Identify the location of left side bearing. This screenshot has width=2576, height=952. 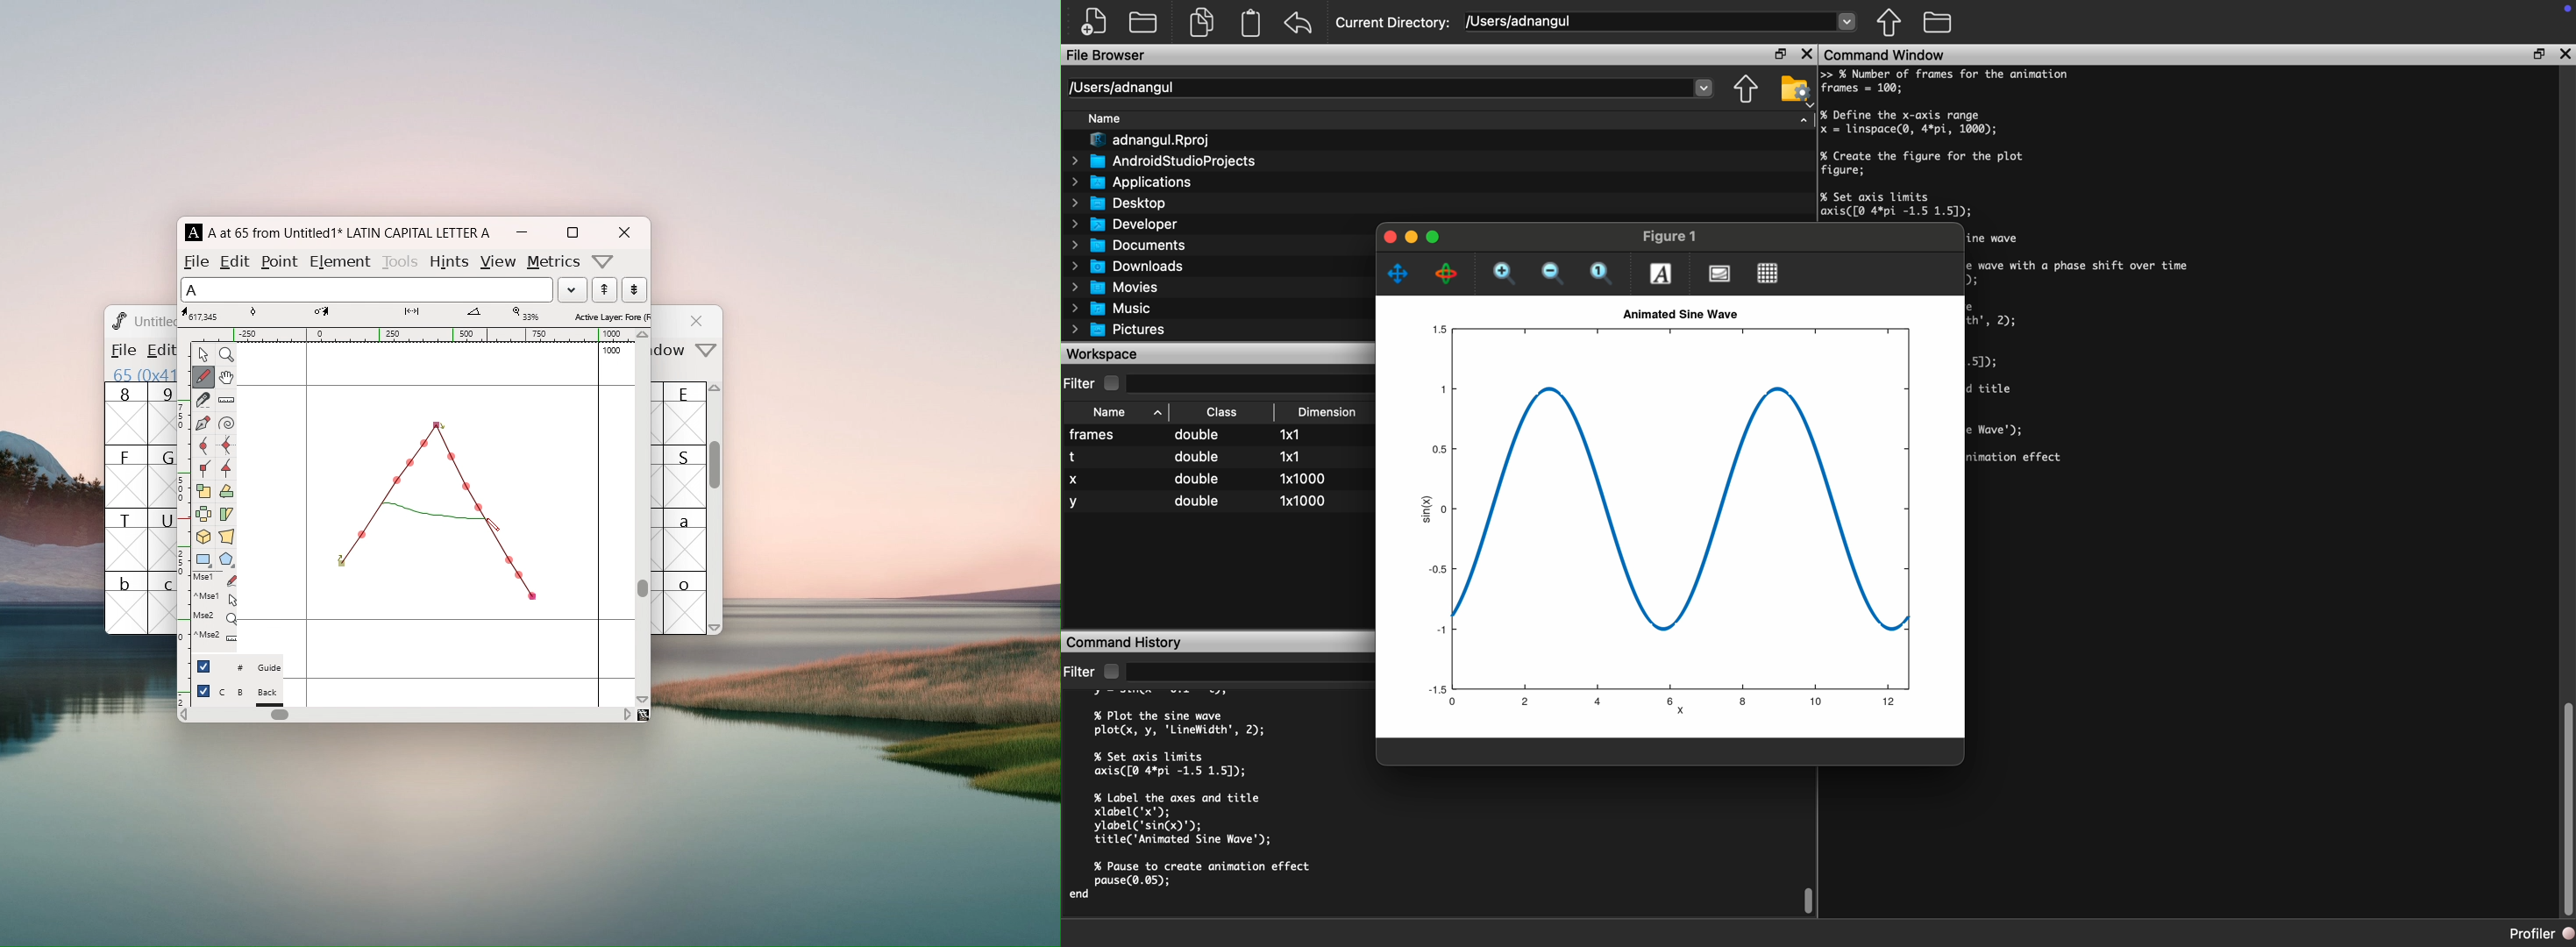
(307, 523).